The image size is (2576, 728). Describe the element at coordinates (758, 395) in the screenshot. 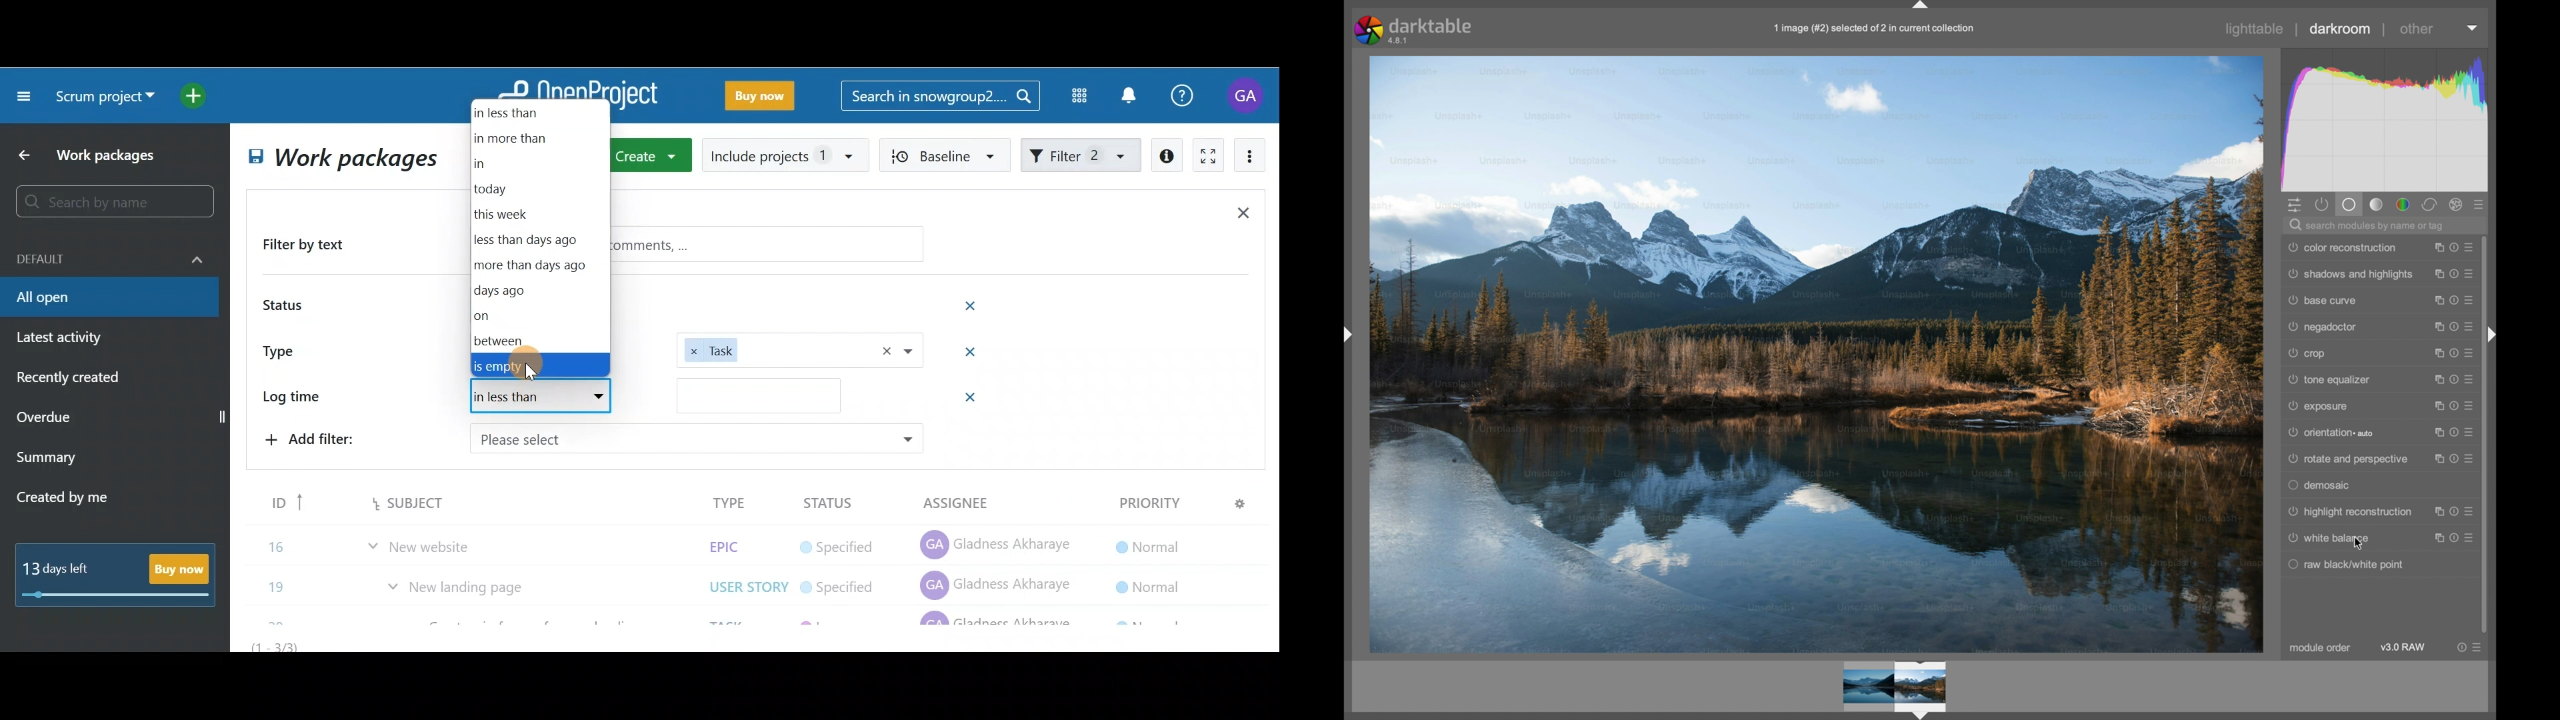

I see `` at that location.